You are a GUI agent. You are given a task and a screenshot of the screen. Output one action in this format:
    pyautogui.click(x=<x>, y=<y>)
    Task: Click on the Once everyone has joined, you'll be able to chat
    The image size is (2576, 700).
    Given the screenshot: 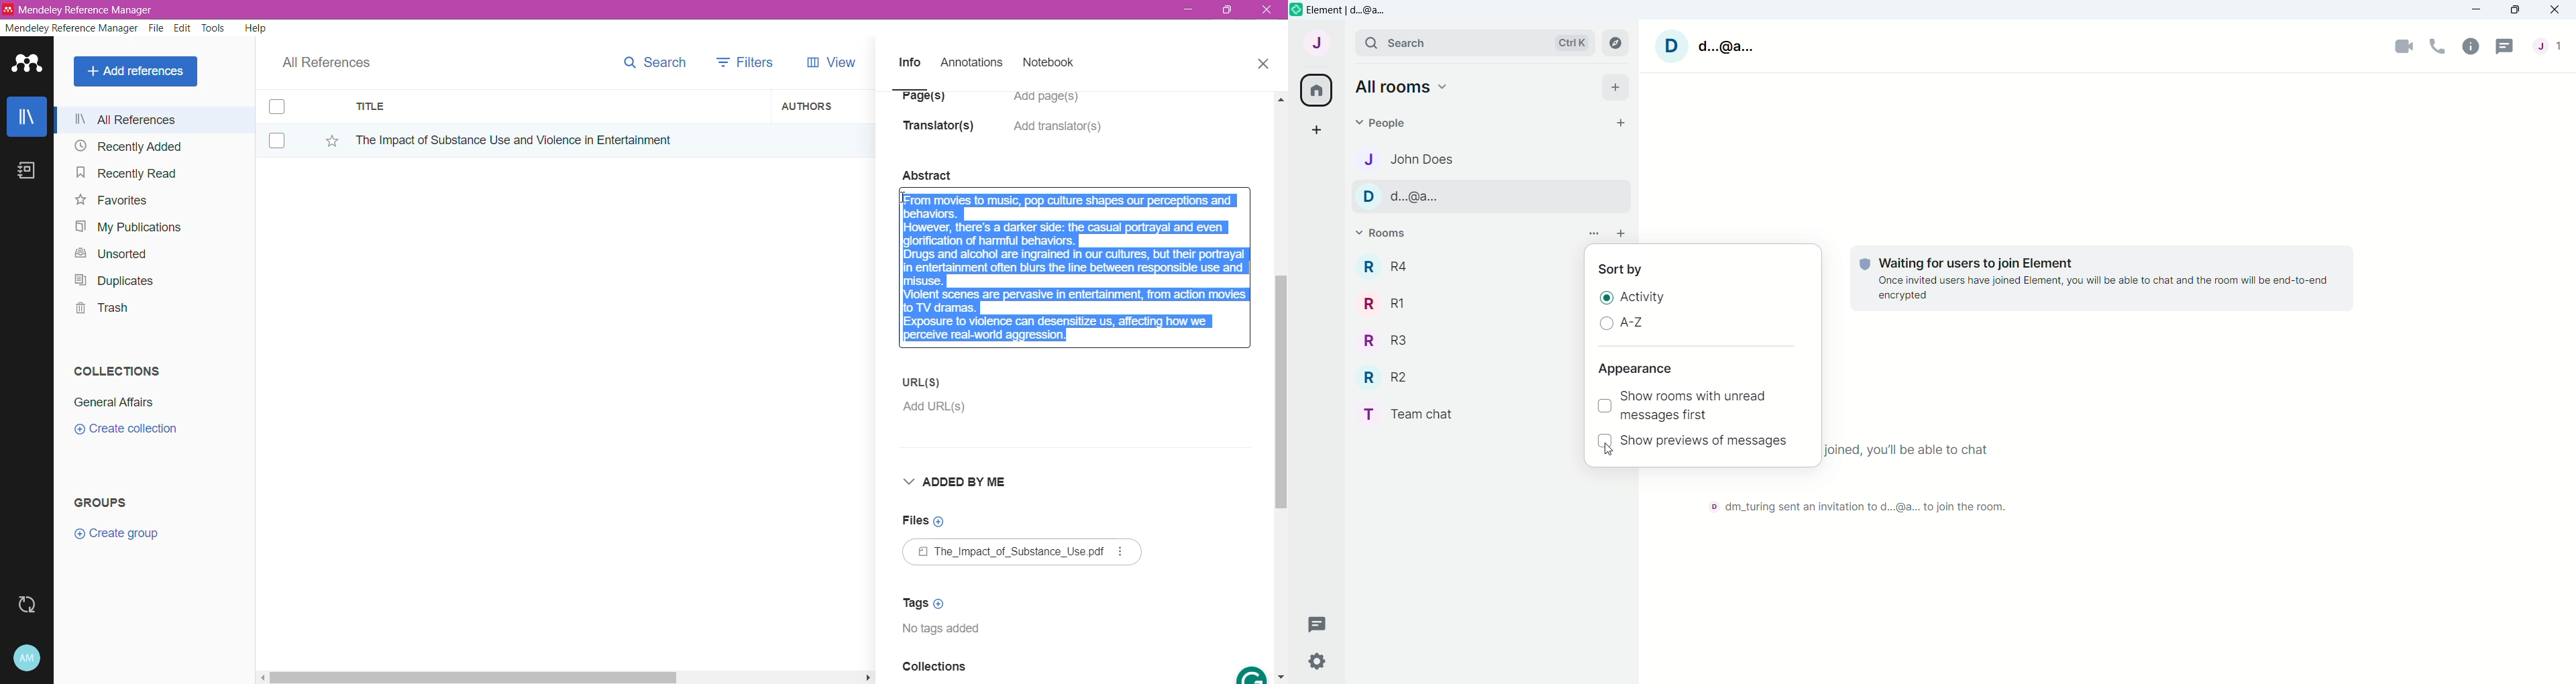 What is the action you would take?
    pyautogui.click(x=1906, y=449)
    